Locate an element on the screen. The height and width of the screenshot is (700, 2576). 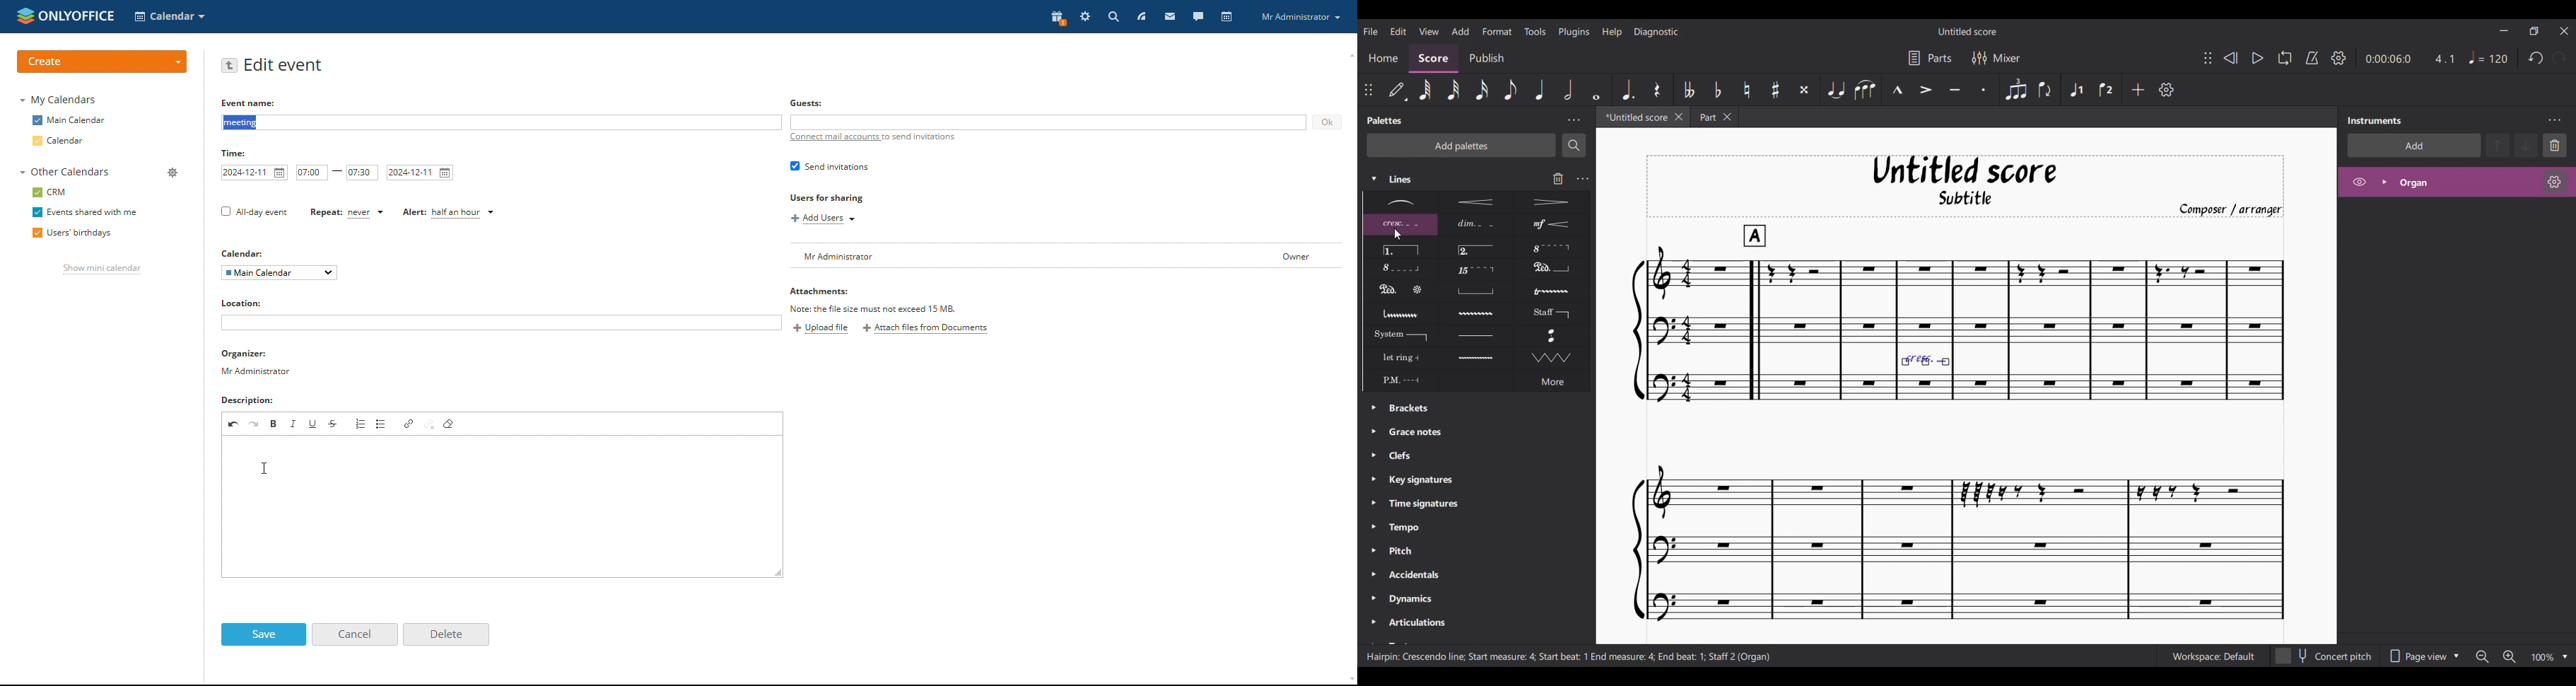
Attachments: is located at coordinates (874, 299).